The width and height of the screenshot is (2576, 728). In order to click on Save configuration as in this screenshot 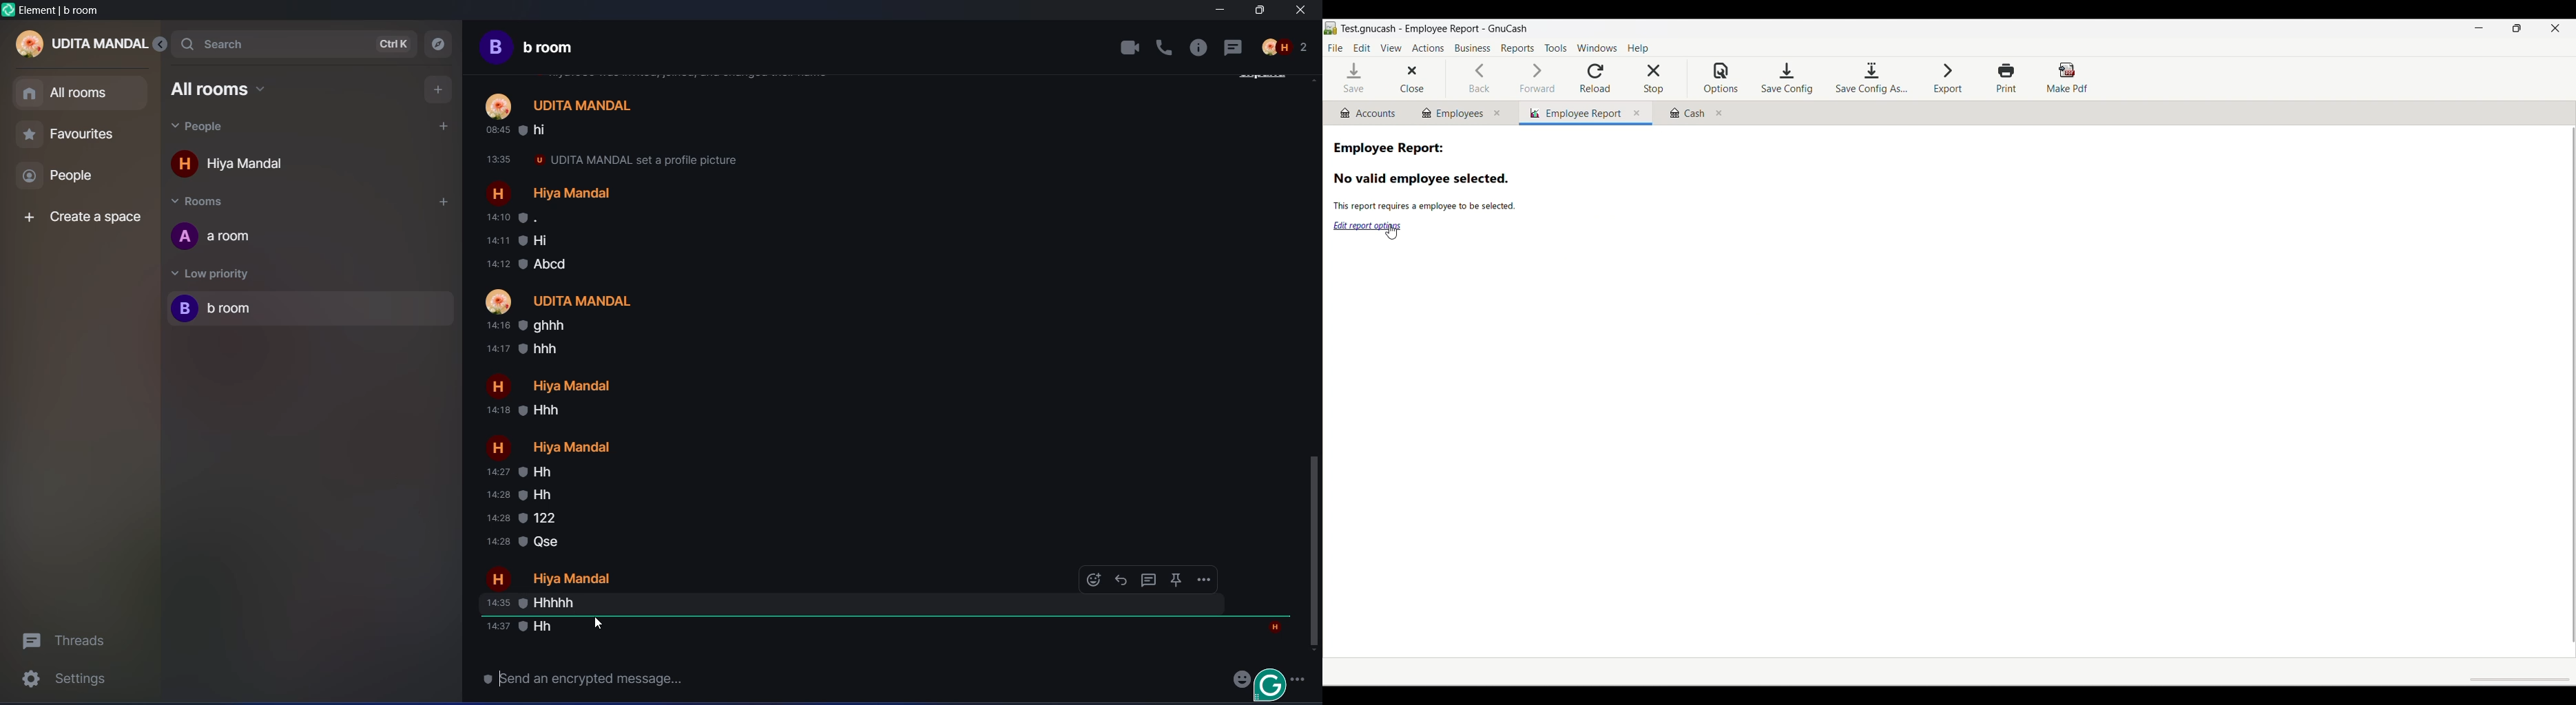, I will do `click(1871, 78)`.